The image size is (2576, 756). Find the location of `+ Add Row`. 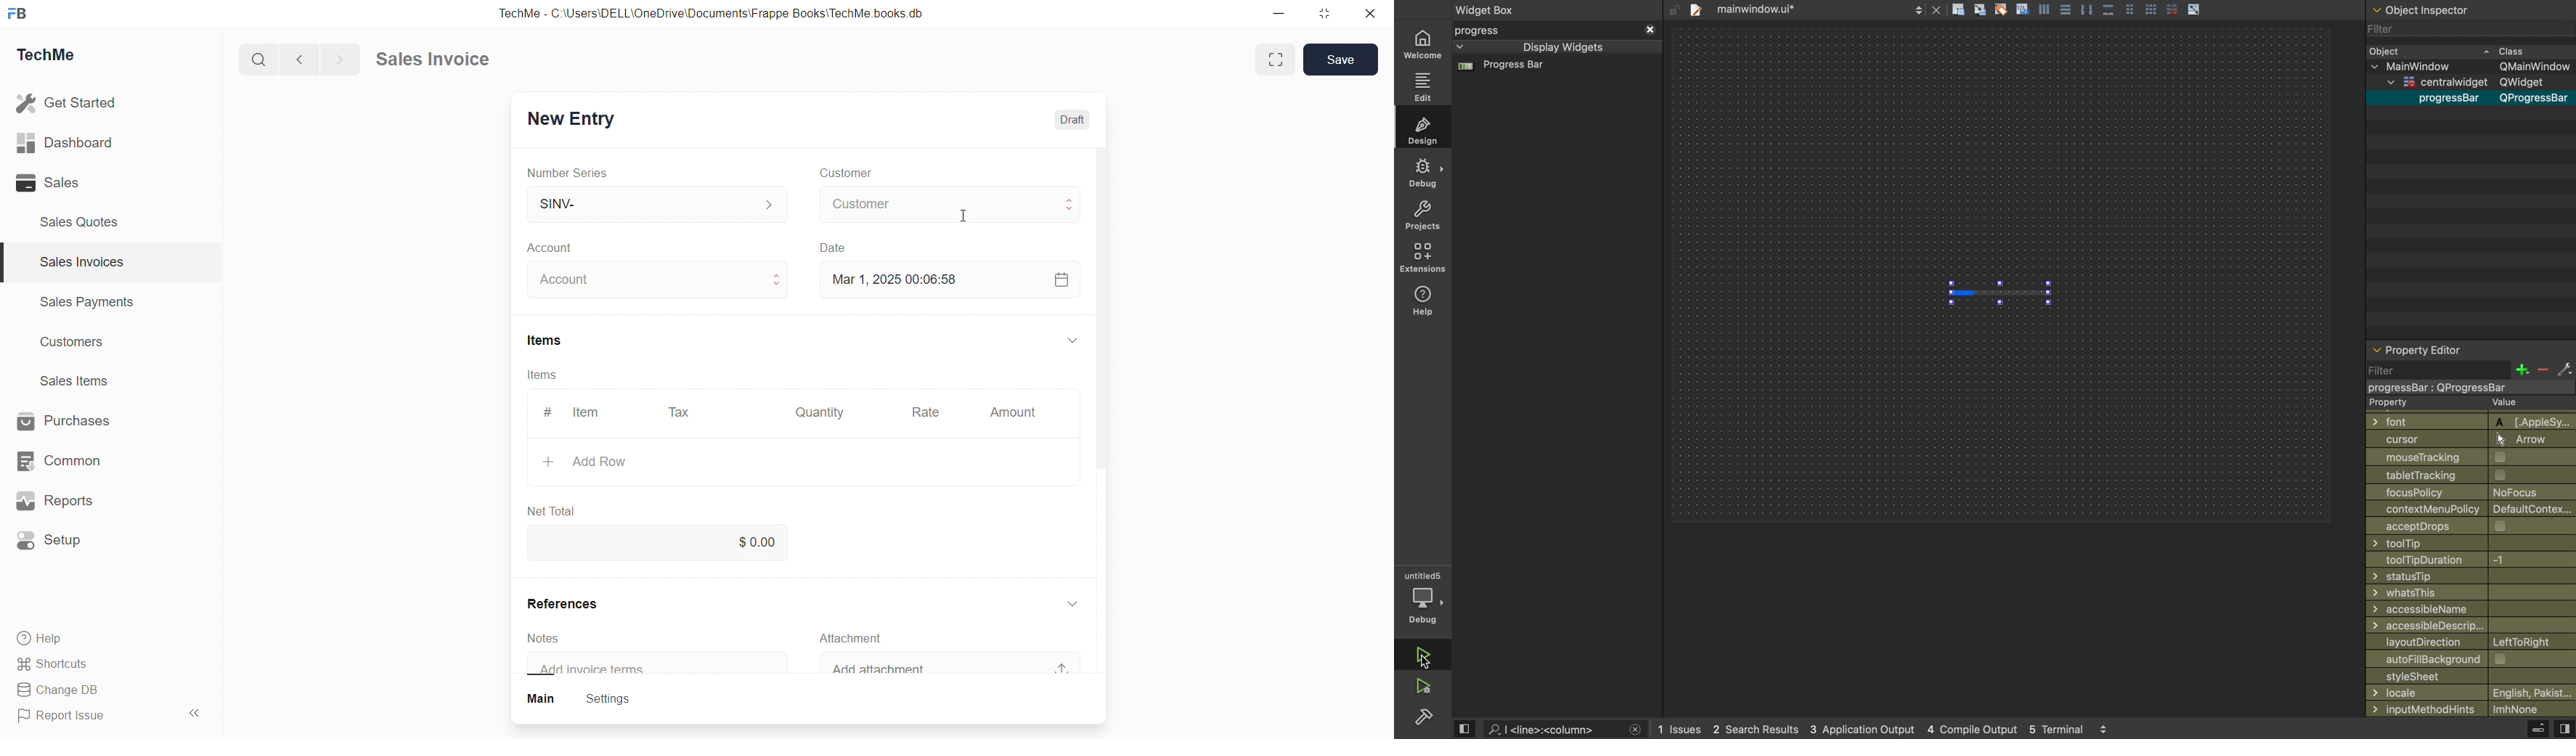

+ Add Row is located at coordinates (605, 462).